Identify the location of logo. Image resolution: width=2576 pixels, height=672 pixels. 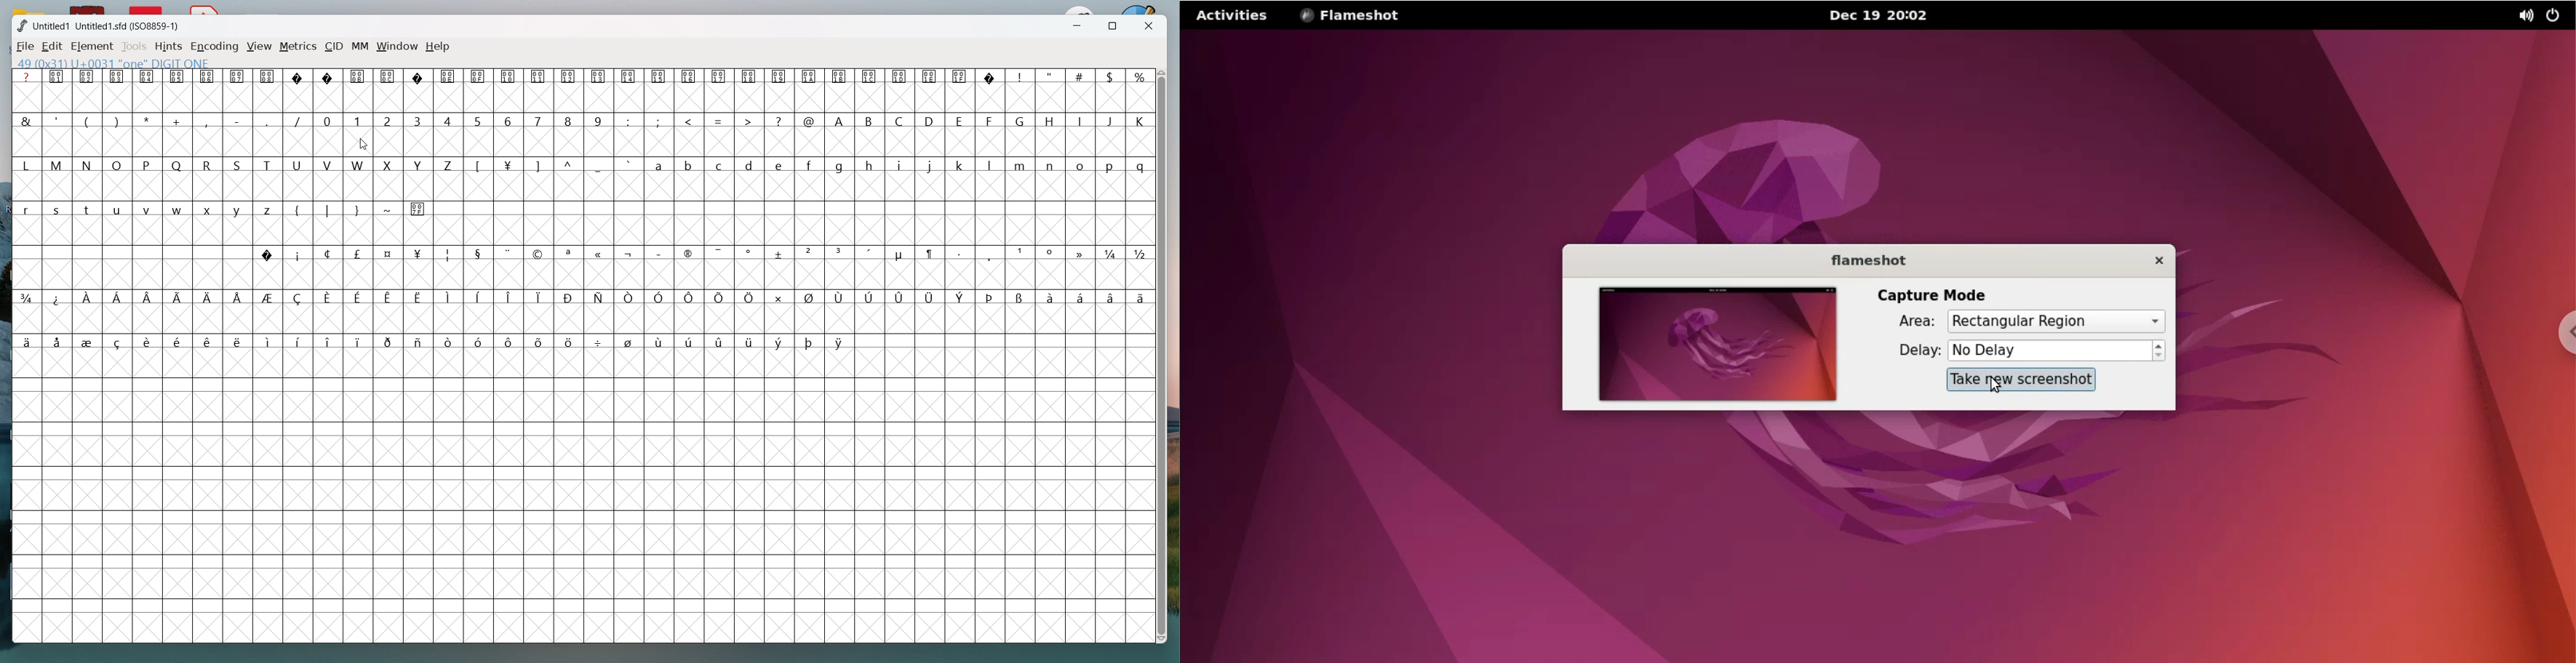
(21, 26).